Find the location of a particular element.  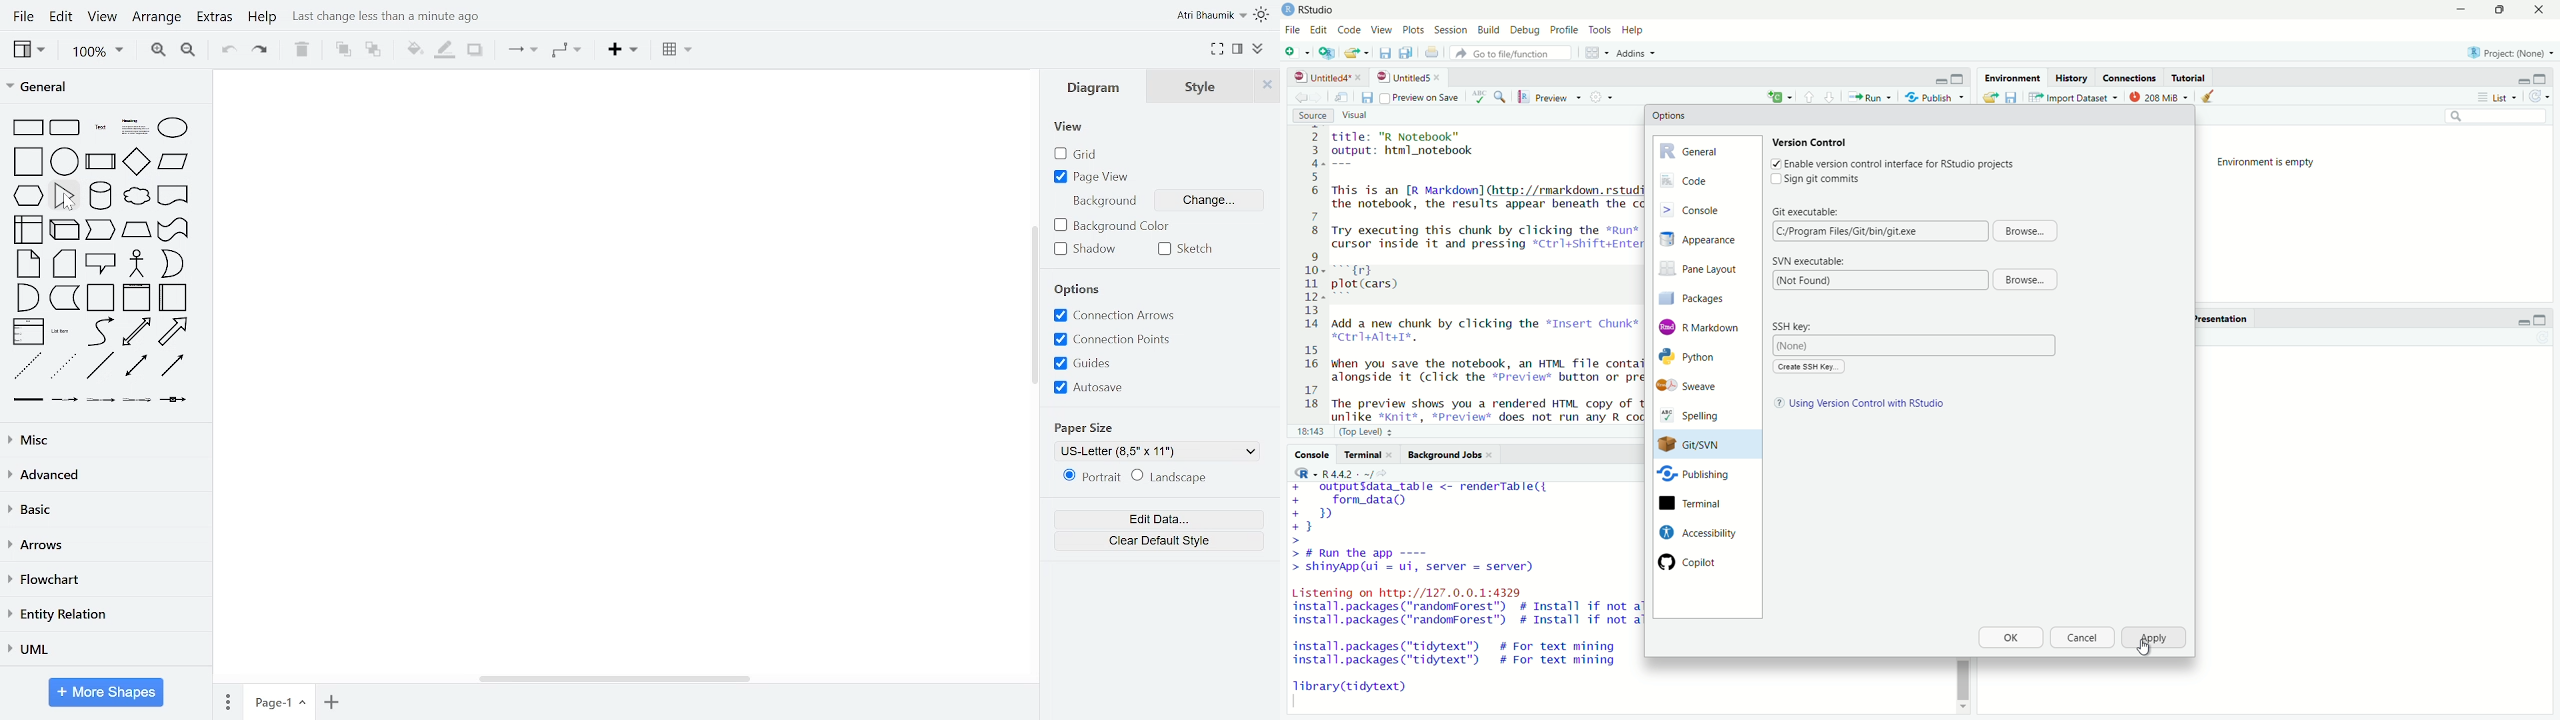

Plots is located at coordinates (1414, 31).